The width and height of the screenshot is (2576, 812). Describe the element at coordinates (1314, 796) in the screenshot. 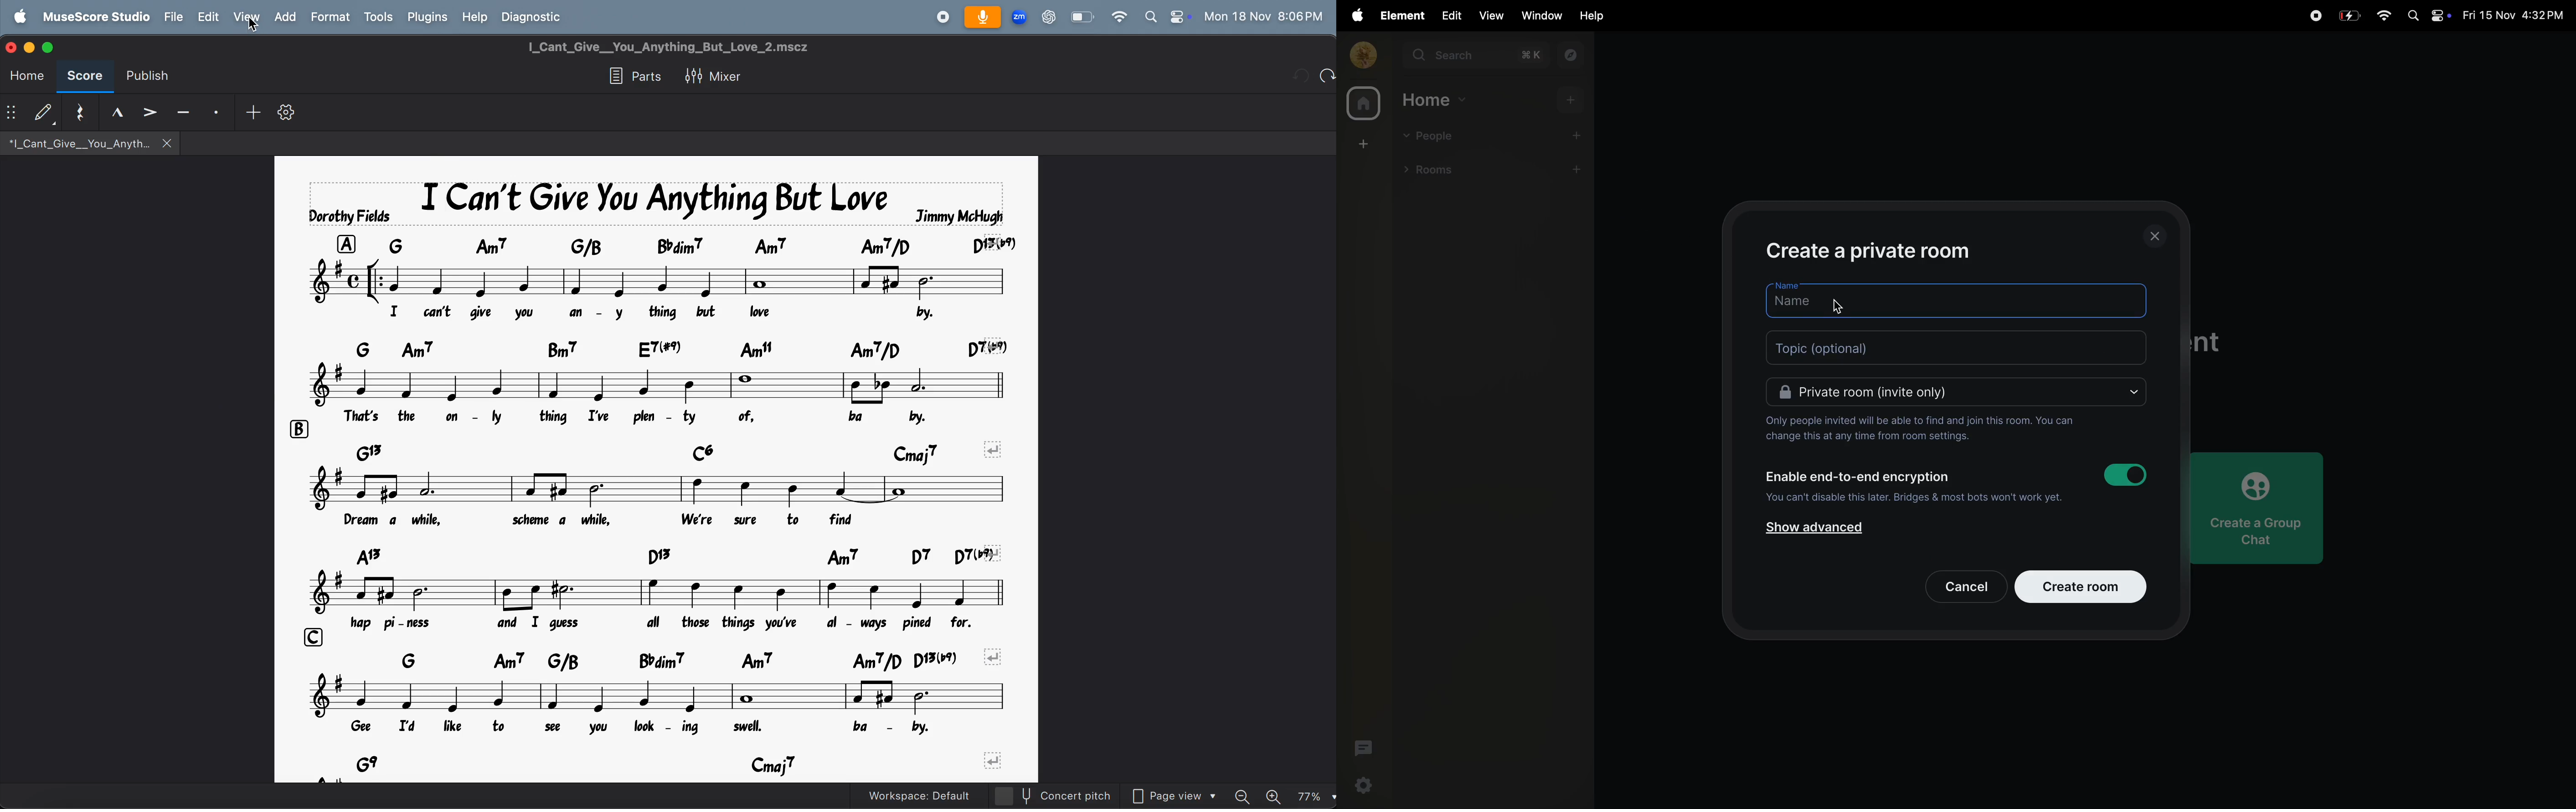

I see `page zoom level` at that location.